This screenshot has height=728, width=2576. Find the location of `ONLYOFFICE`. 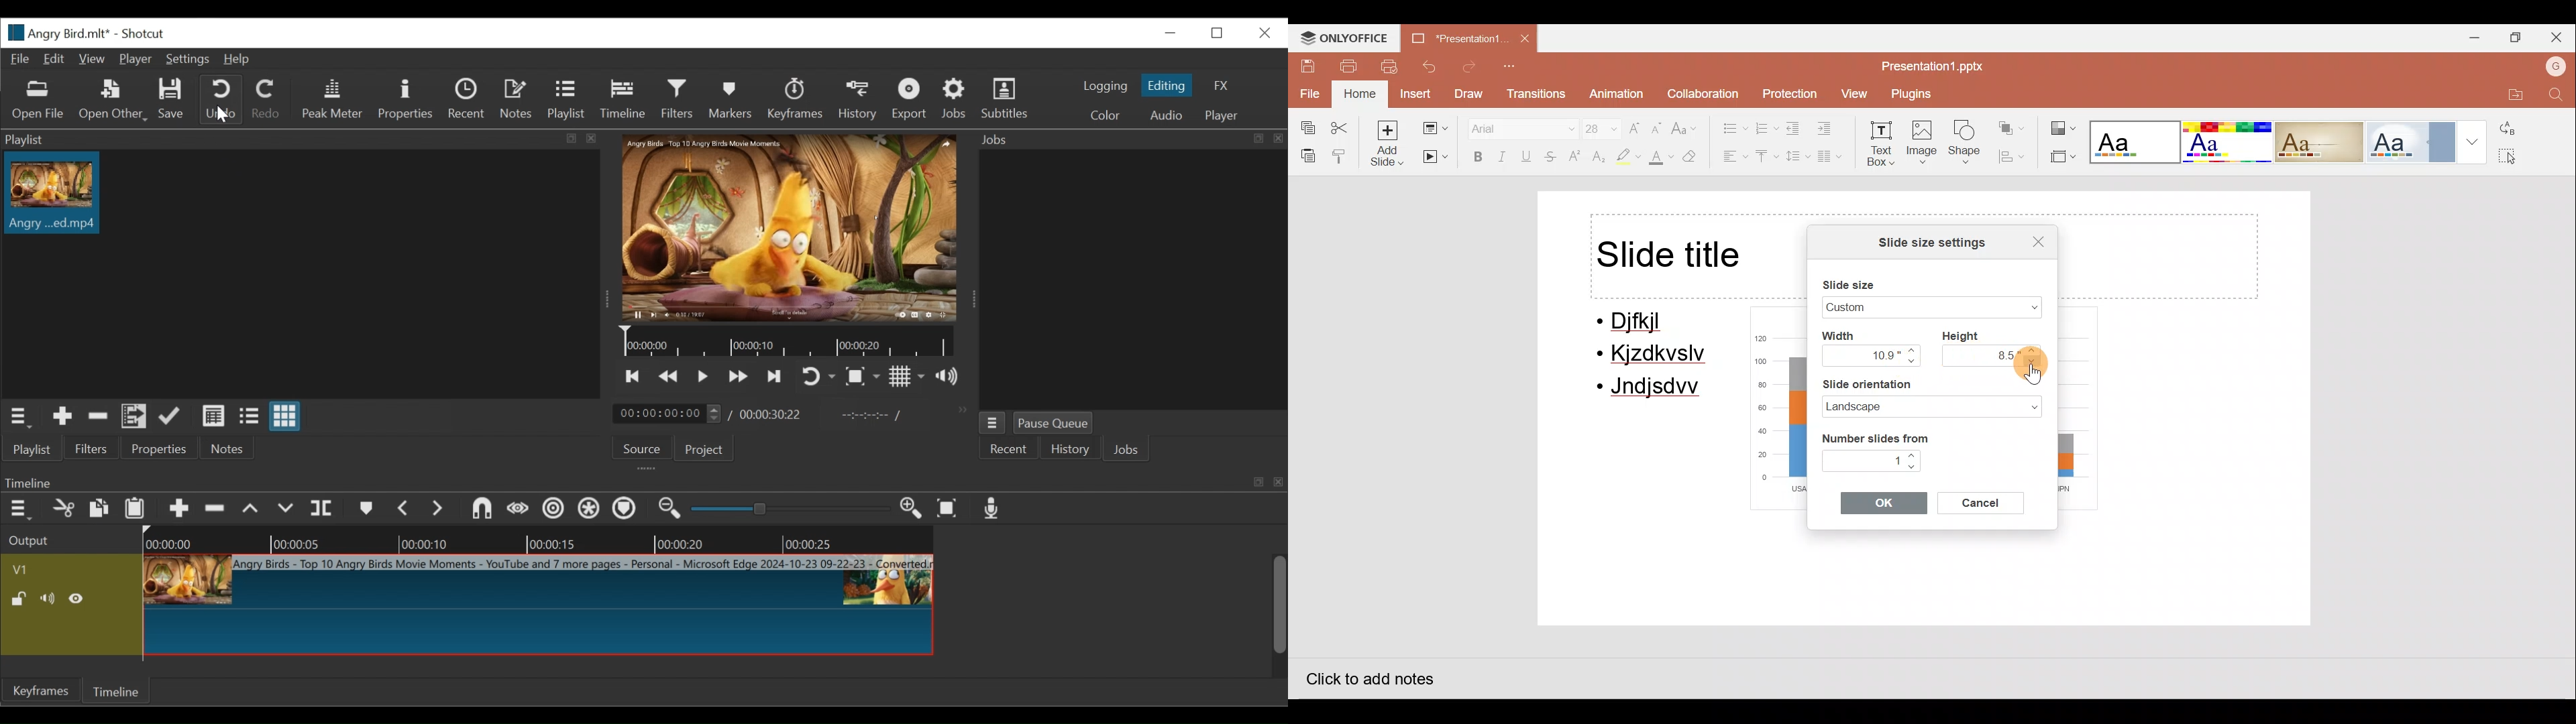

ONLYOFFICE is located at coordinates (1346, 37).